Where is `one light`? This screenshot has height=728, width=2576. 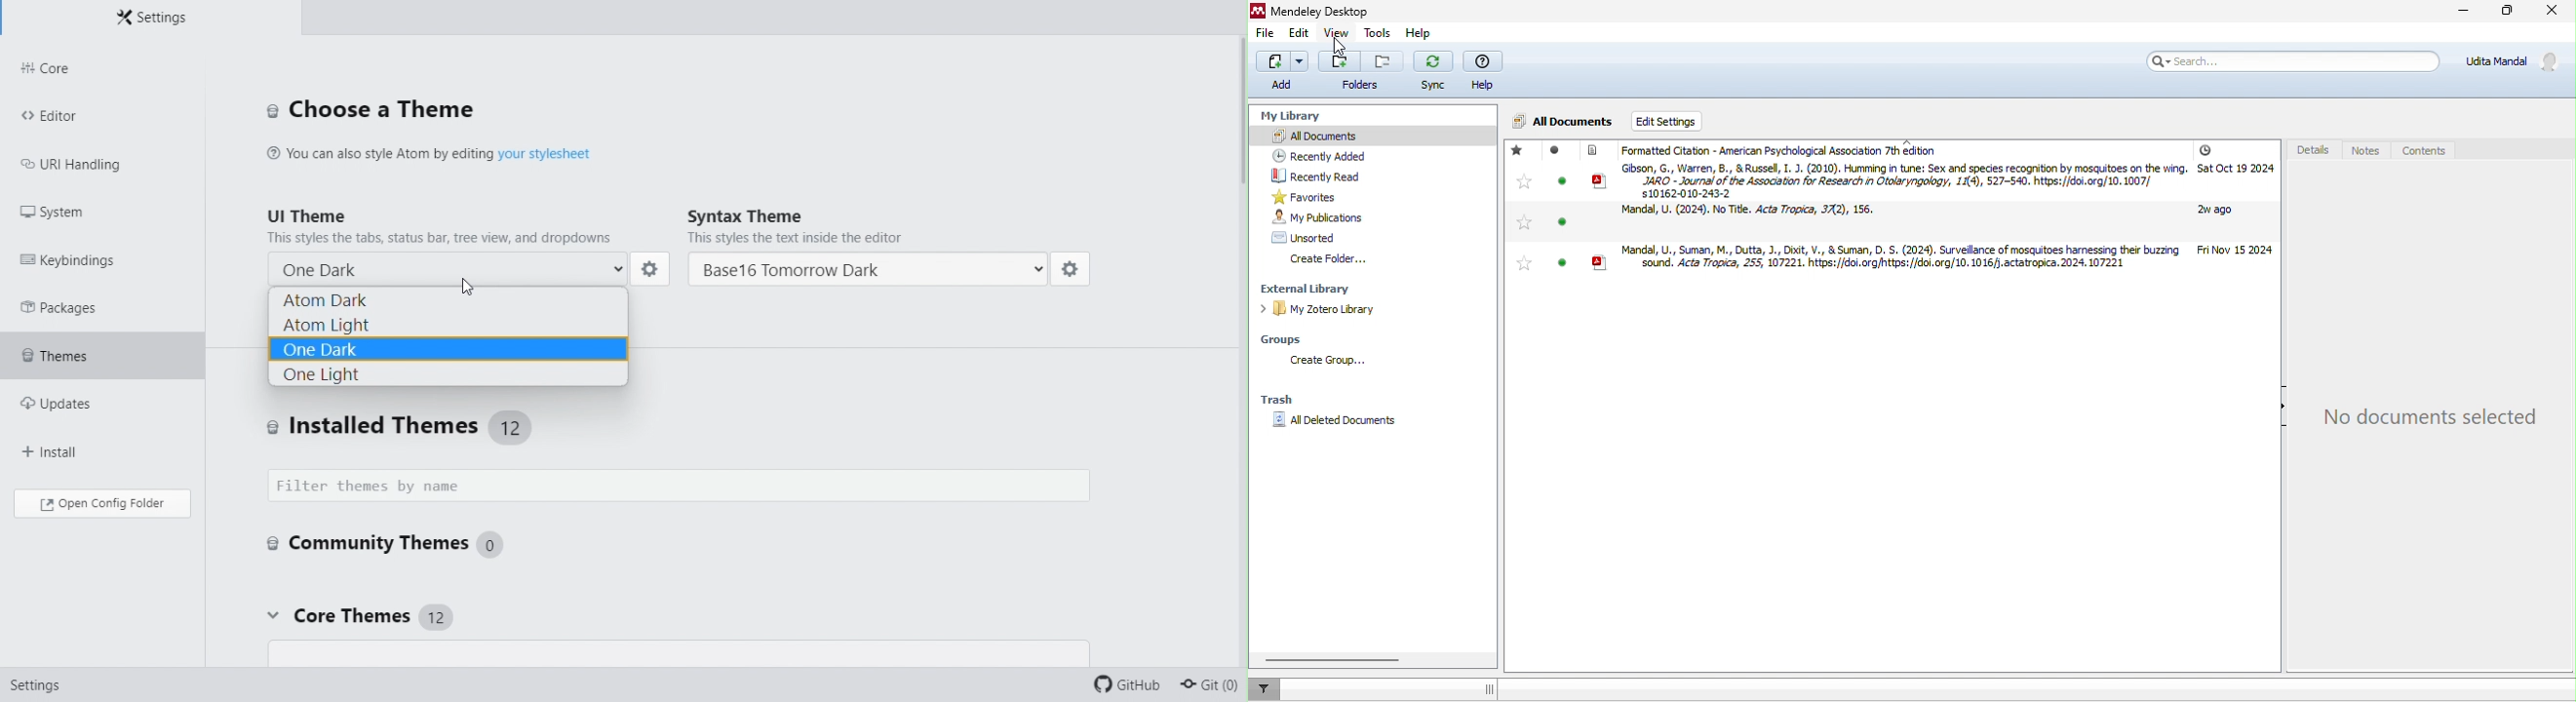 one light is located at coordinates (448, 374).